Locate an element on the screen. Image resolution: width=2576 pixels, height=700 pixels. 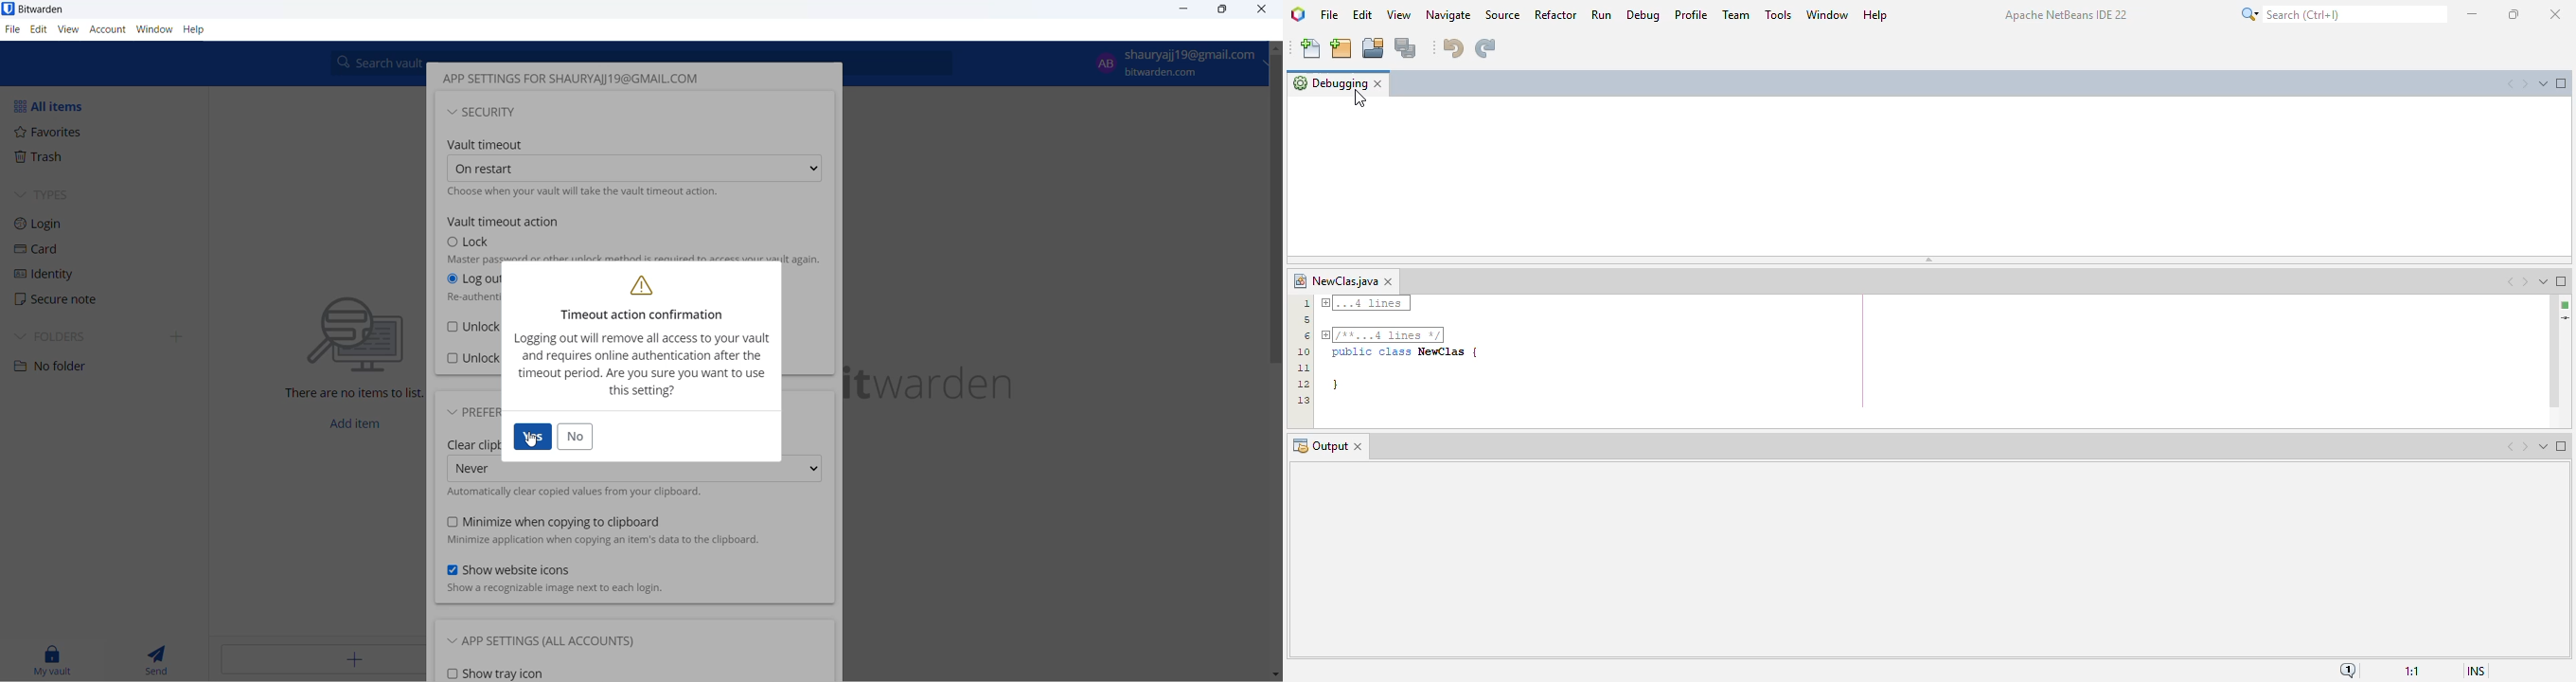
undo is located at coordinates (1451, 46).